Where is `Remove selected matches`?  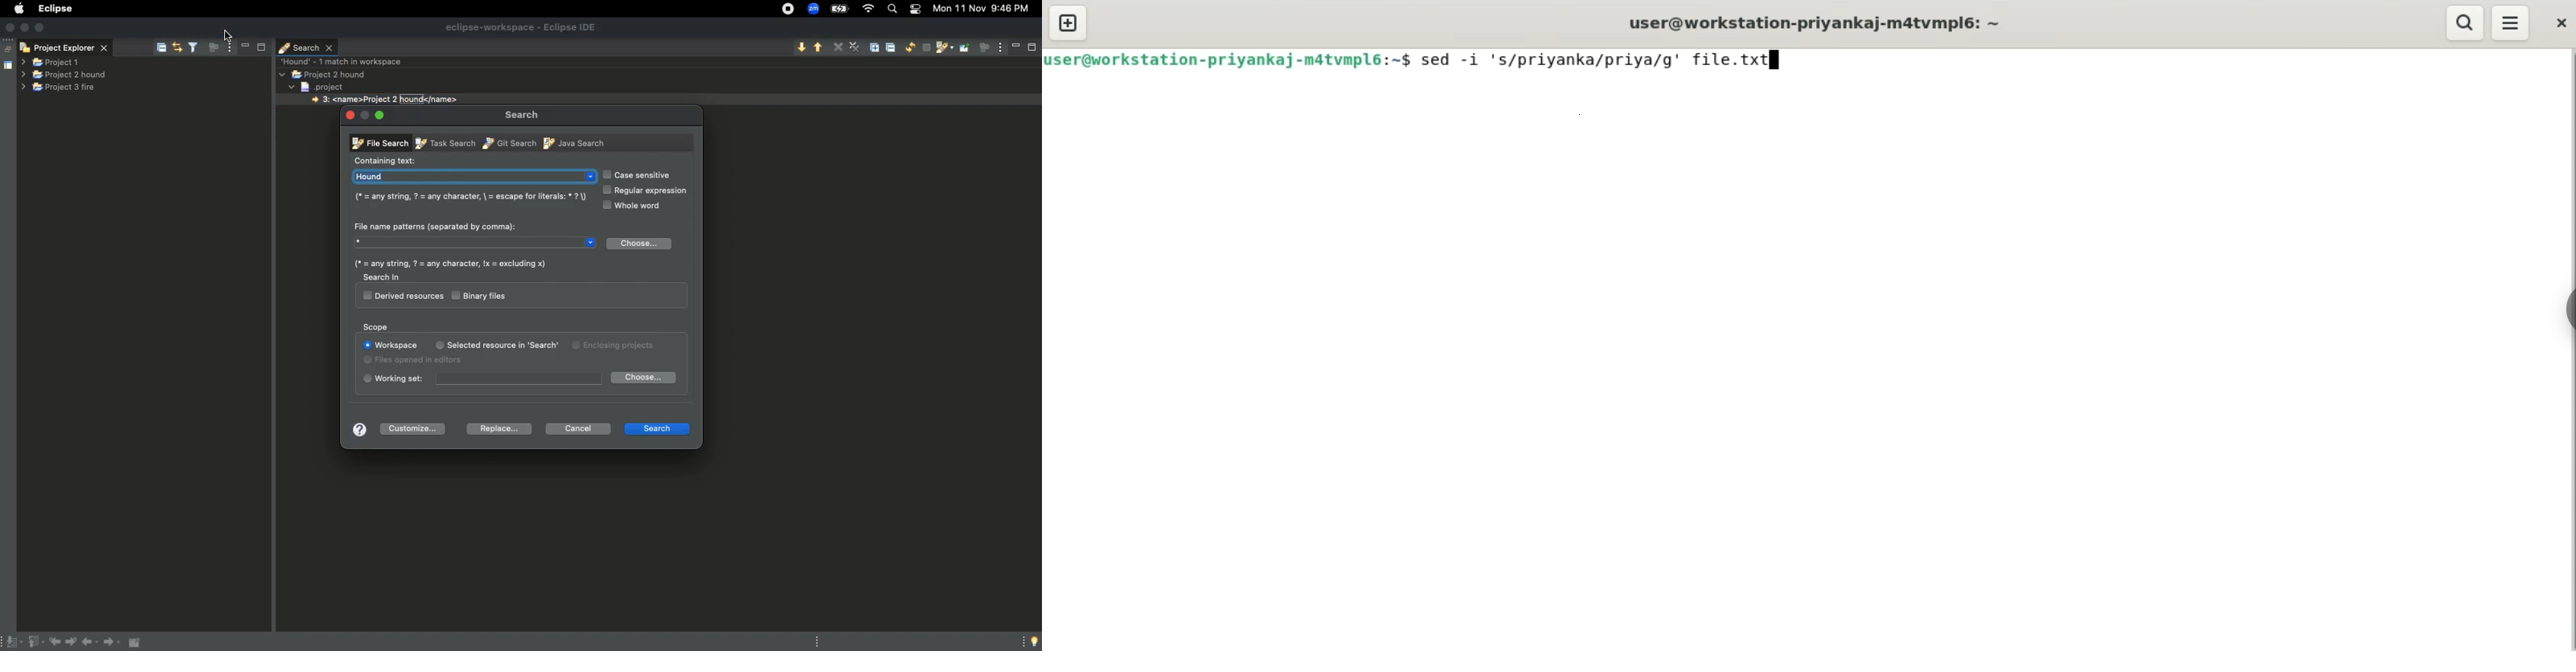
Remove selected matches is located at coordinates (839, 46).